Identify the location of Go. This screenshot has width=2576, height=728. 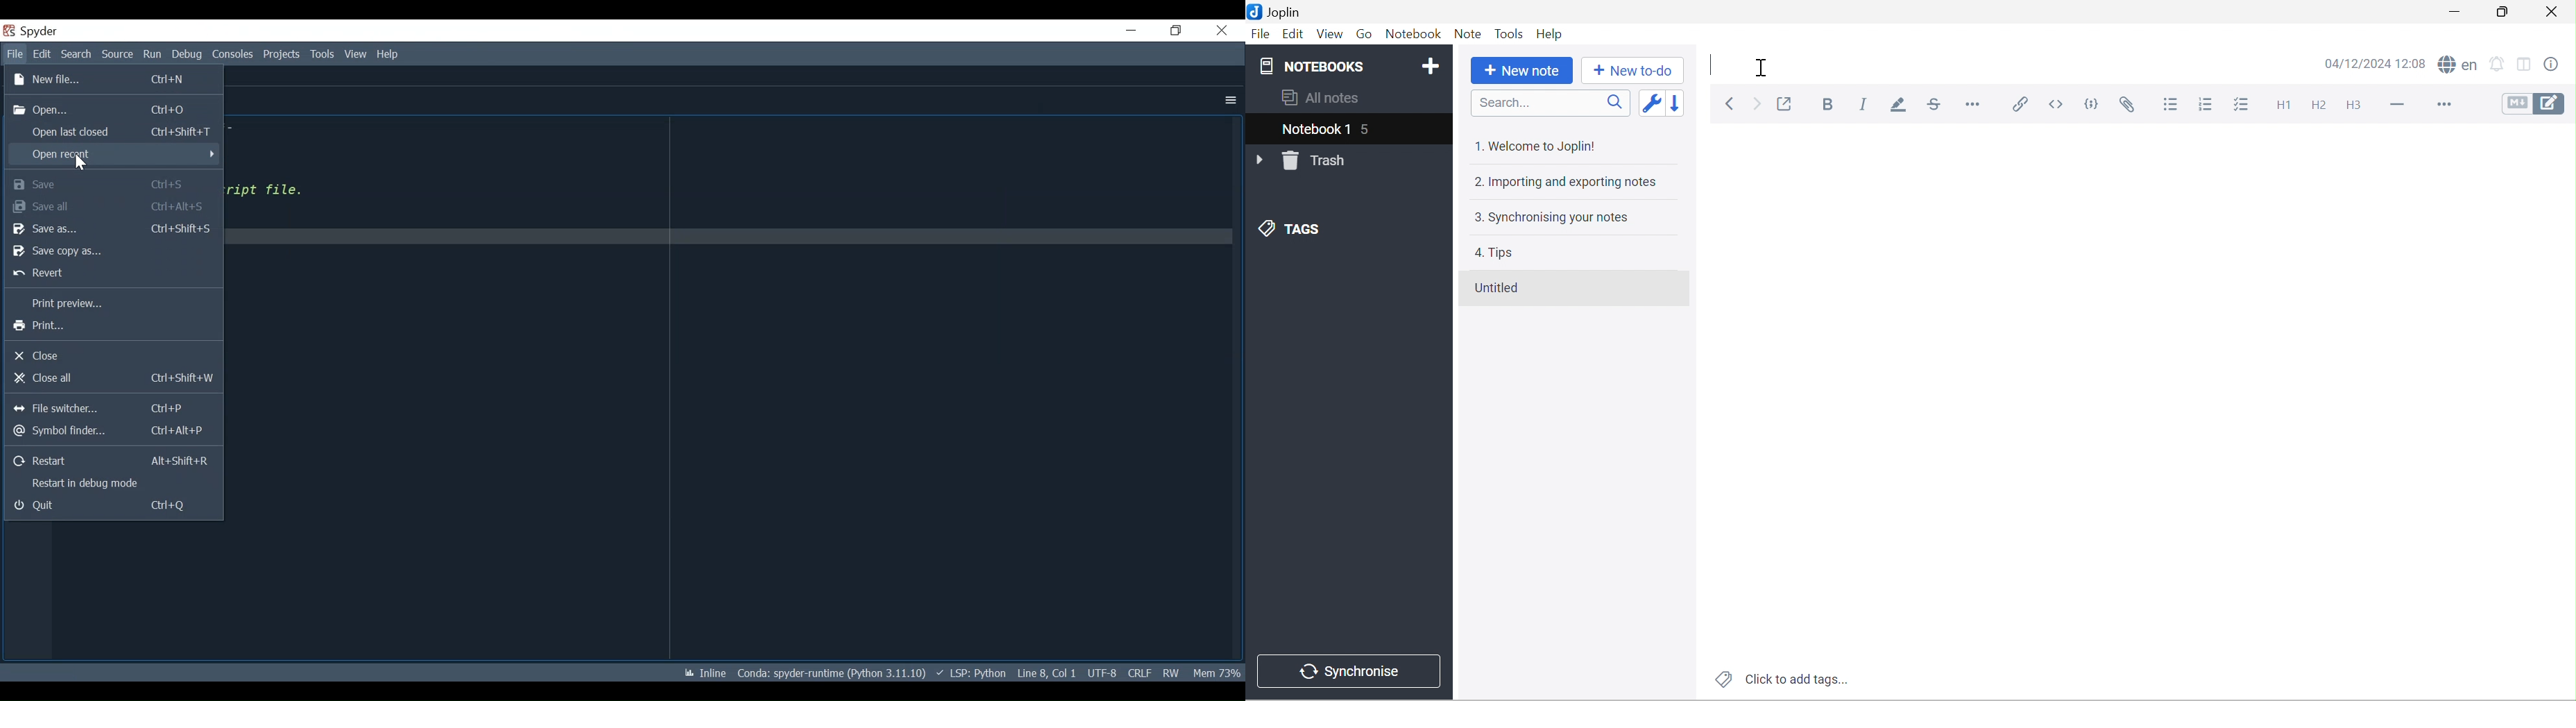
(1365, 33).